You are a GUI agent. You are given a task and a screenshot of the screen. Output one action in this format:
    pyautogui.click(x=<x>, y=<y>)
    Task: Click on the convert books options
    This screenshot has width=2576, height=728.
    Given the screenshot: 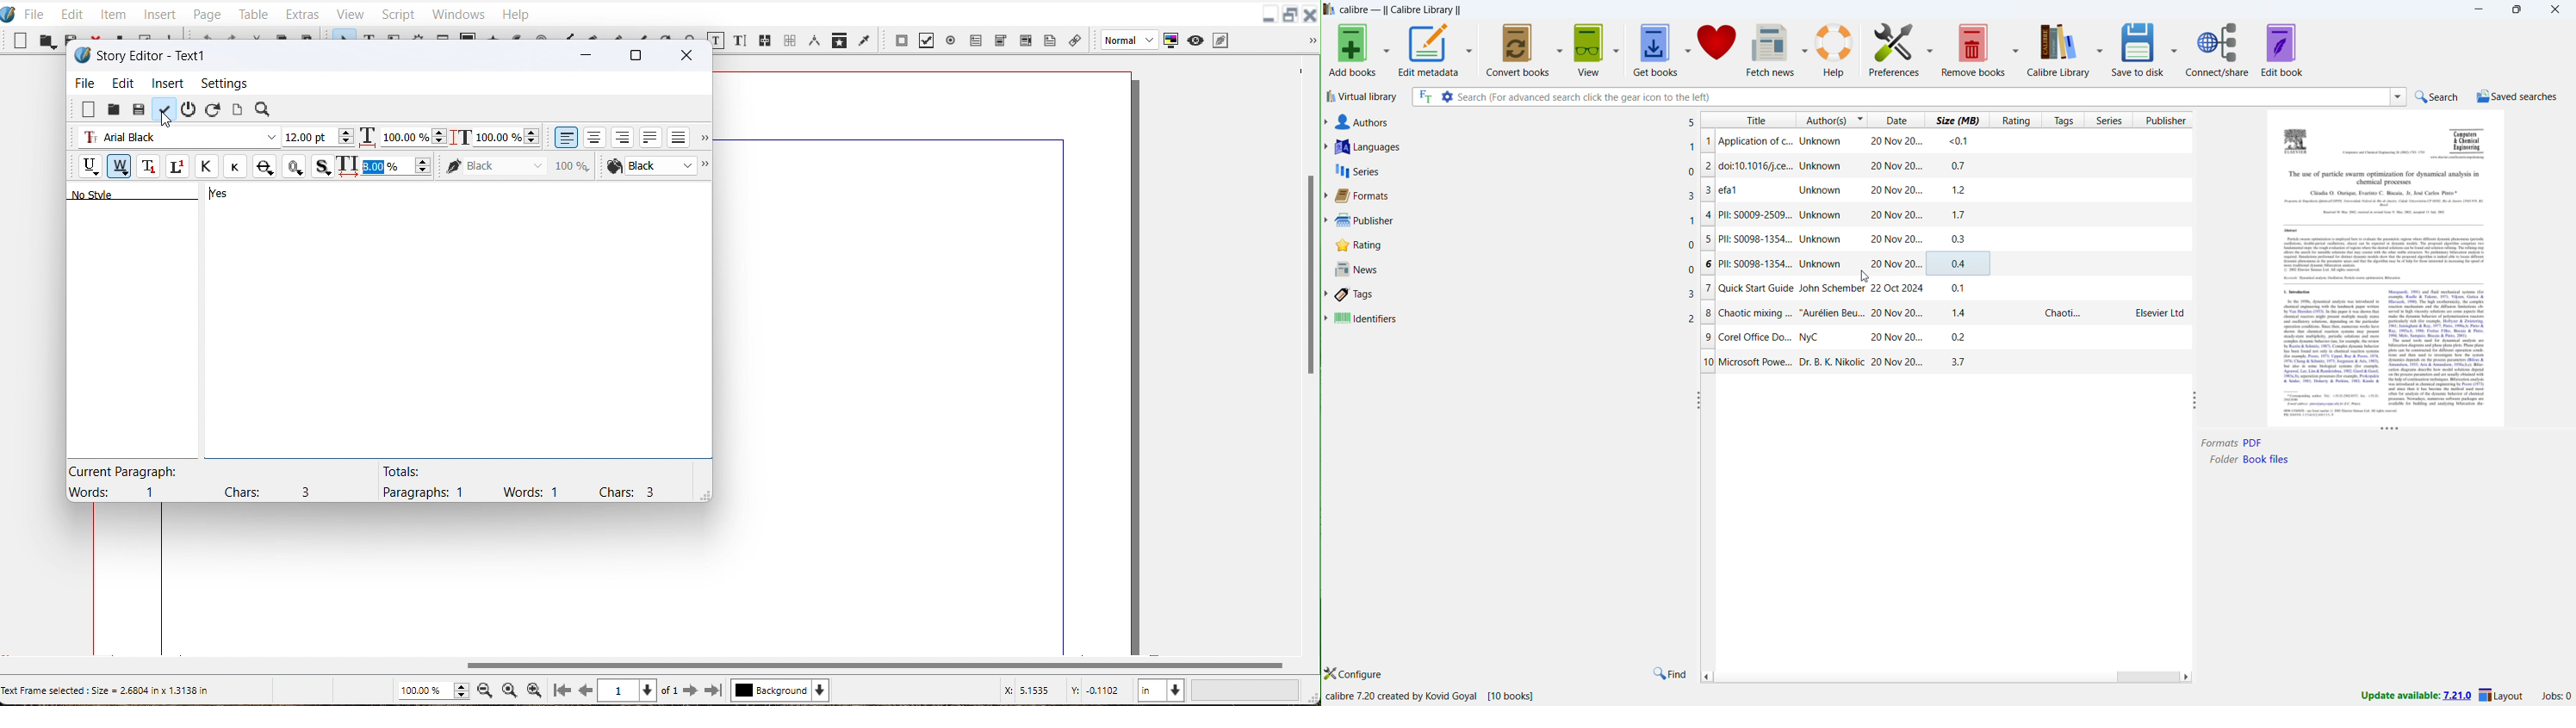 What is the action you would take?
    pyautogui.click(x=1561, y=49)
    